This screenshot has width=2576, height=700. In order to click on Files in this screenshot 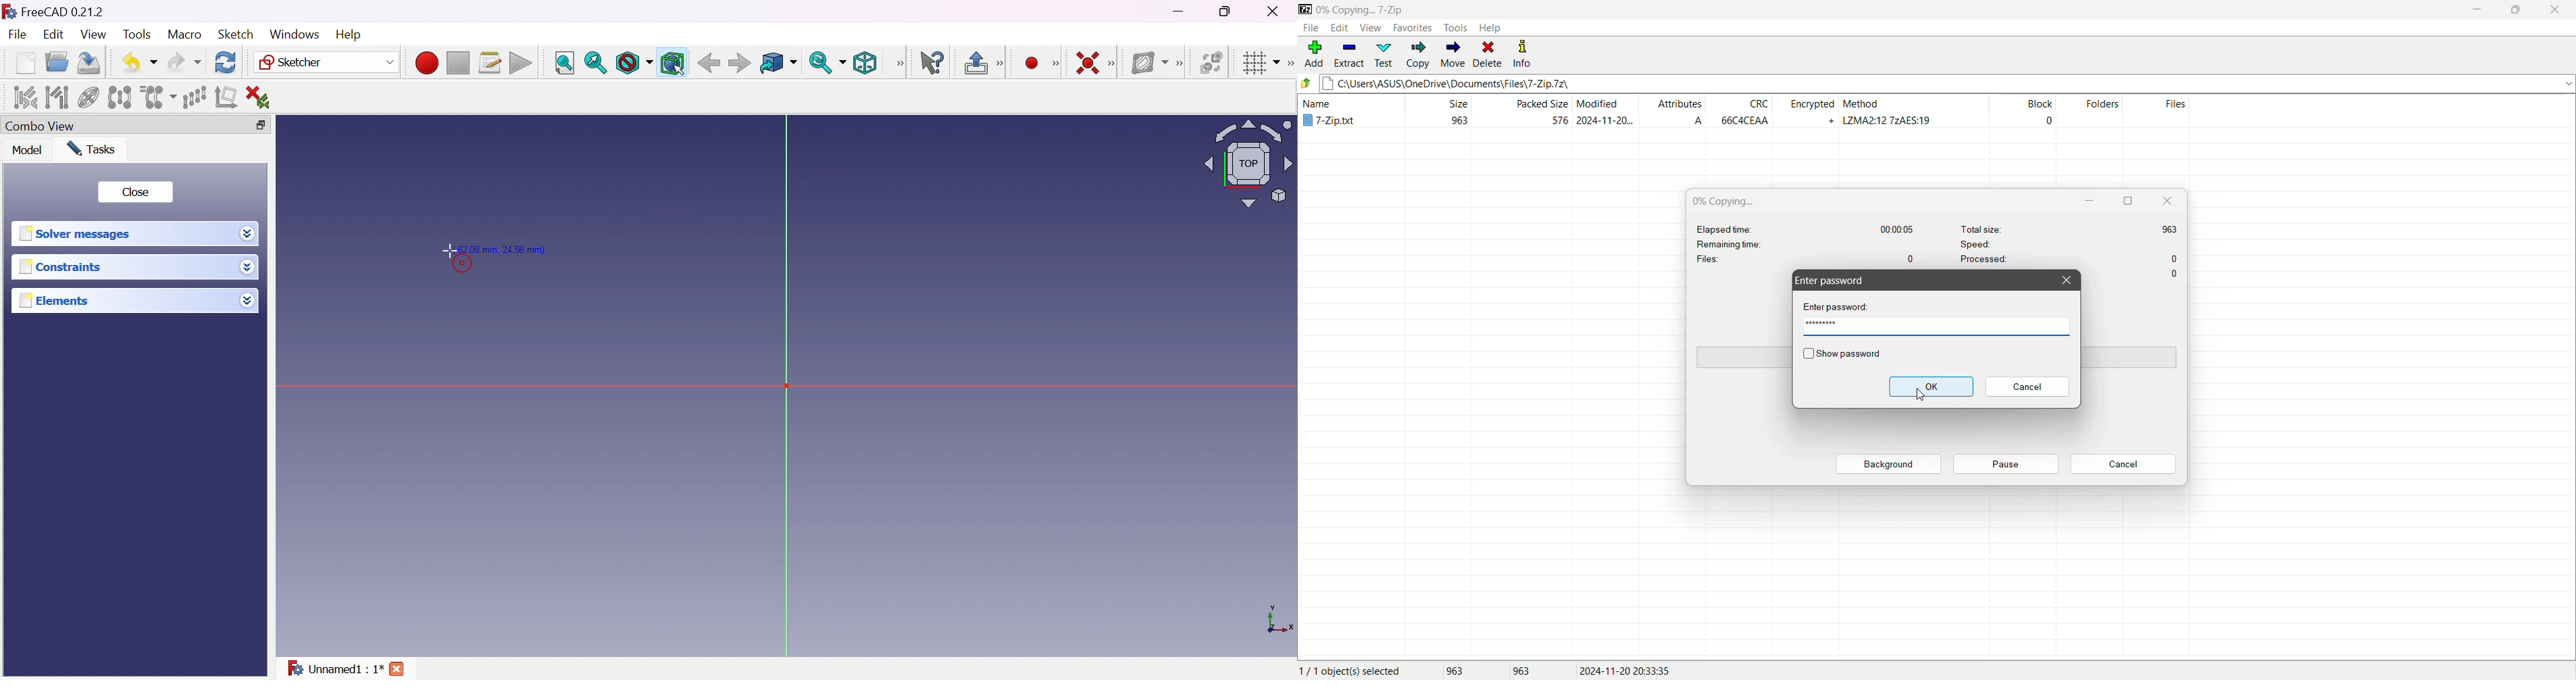, I will do `click(2169, 113)`.